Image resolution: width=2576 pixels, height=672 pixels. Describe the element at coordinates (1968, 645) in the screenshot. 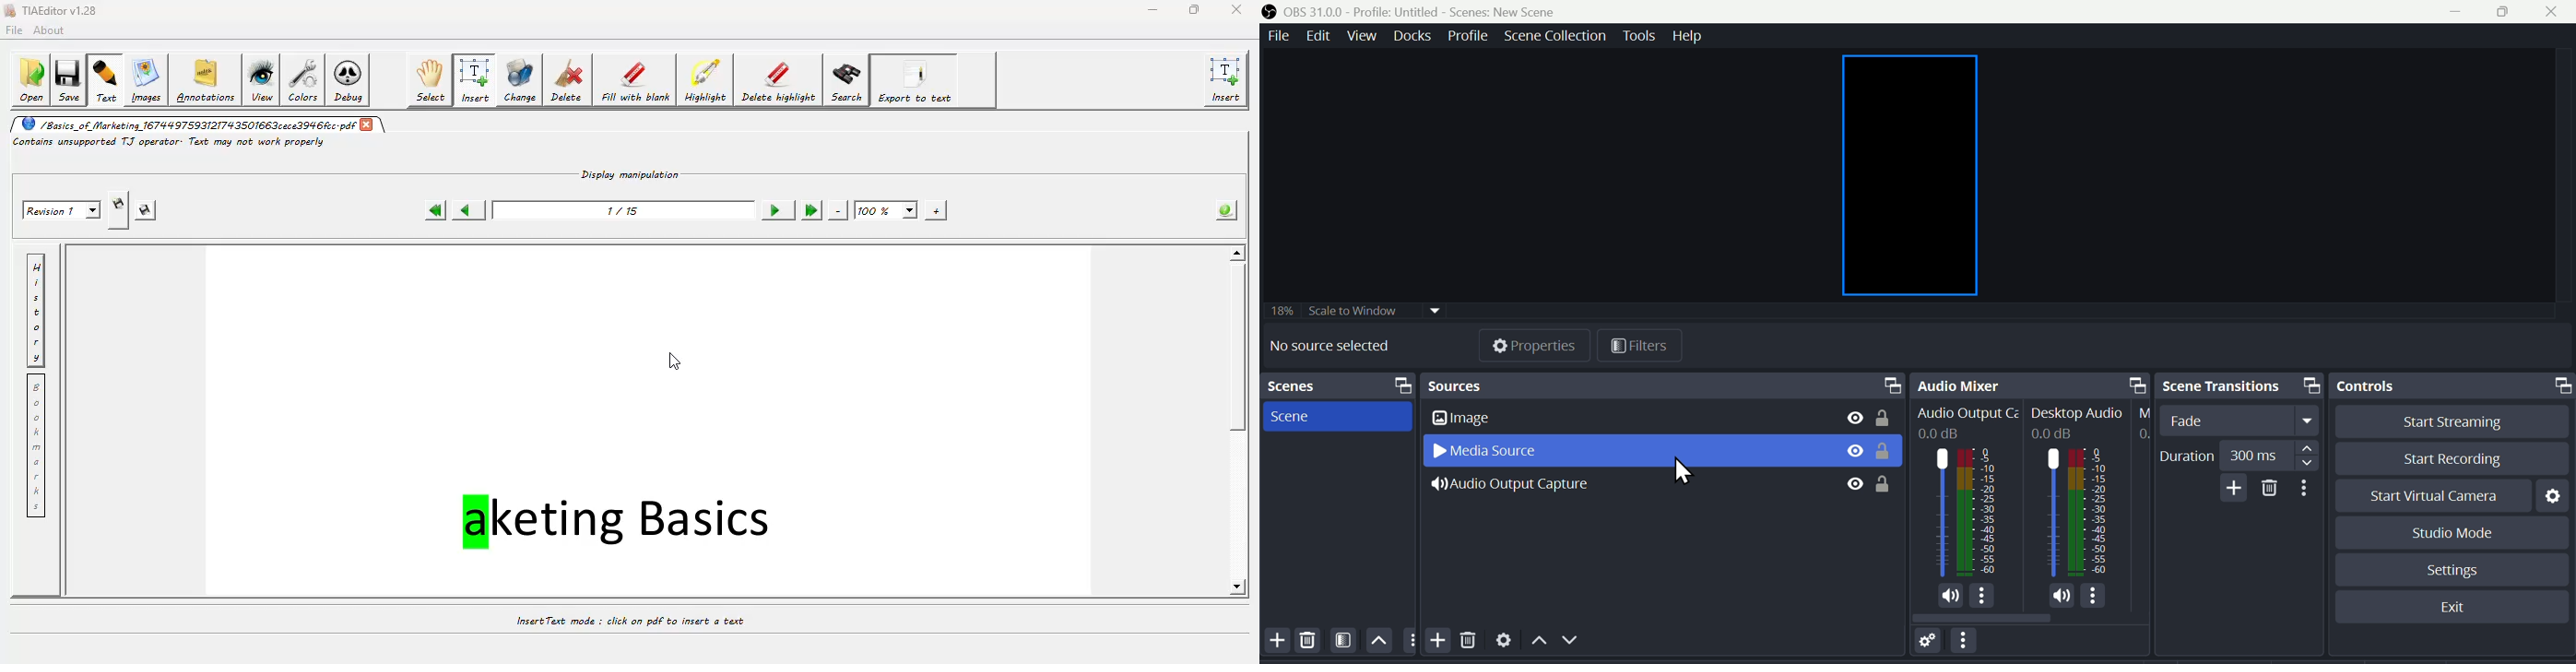

I see `More options` at that location.